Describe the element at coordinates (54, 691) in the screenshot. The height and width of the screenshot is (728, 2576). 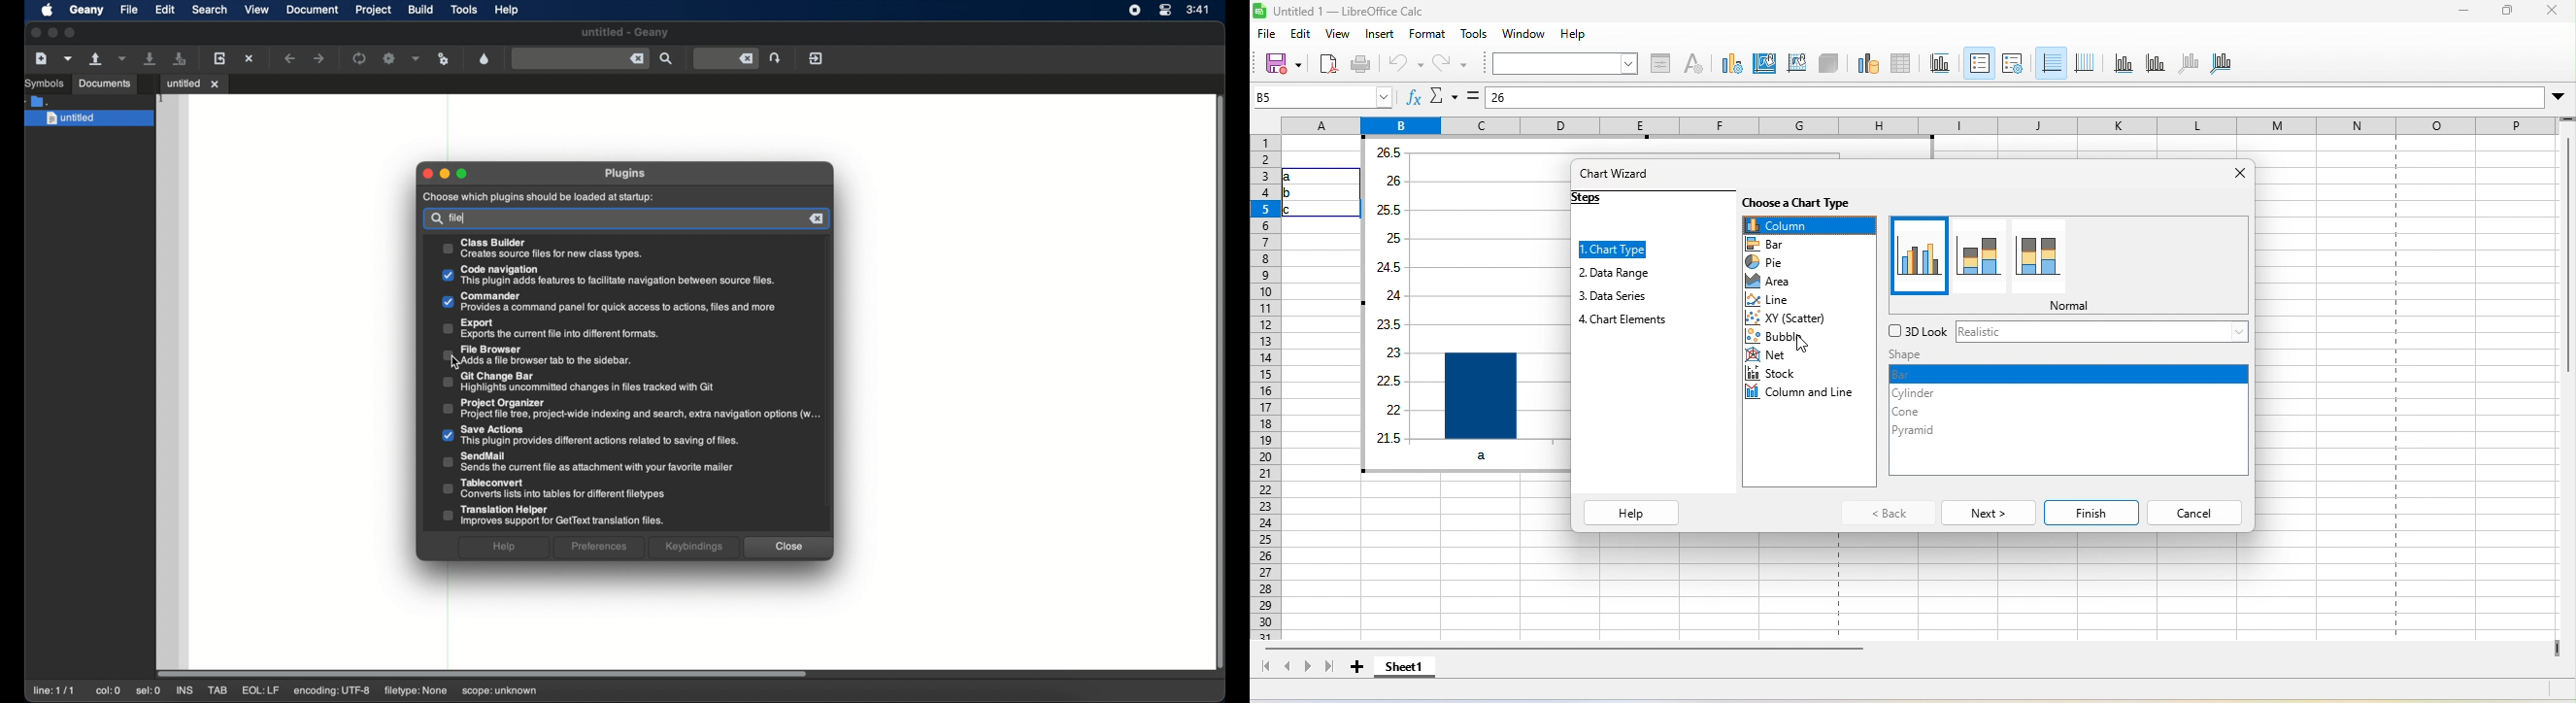
I see `line: 1/1` at that location.